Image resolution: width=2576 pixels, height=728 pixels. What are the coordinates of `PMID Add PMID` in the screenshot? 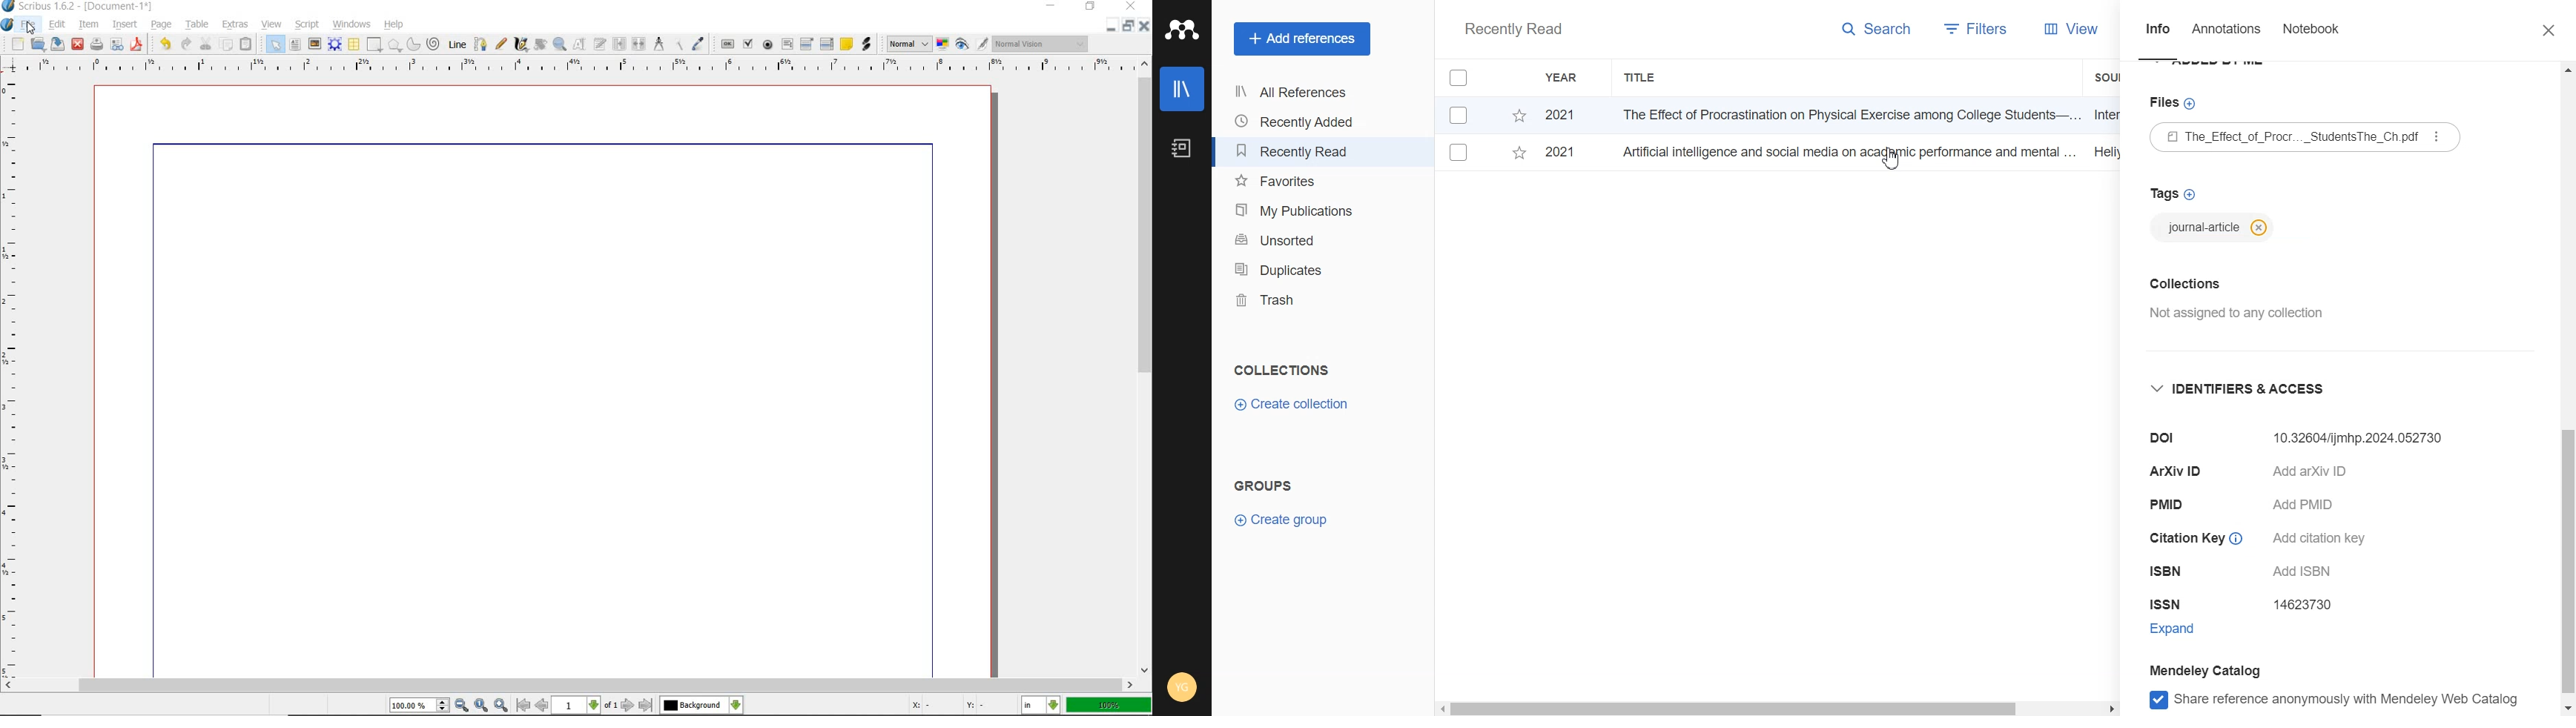 It's located at (2253, 506).